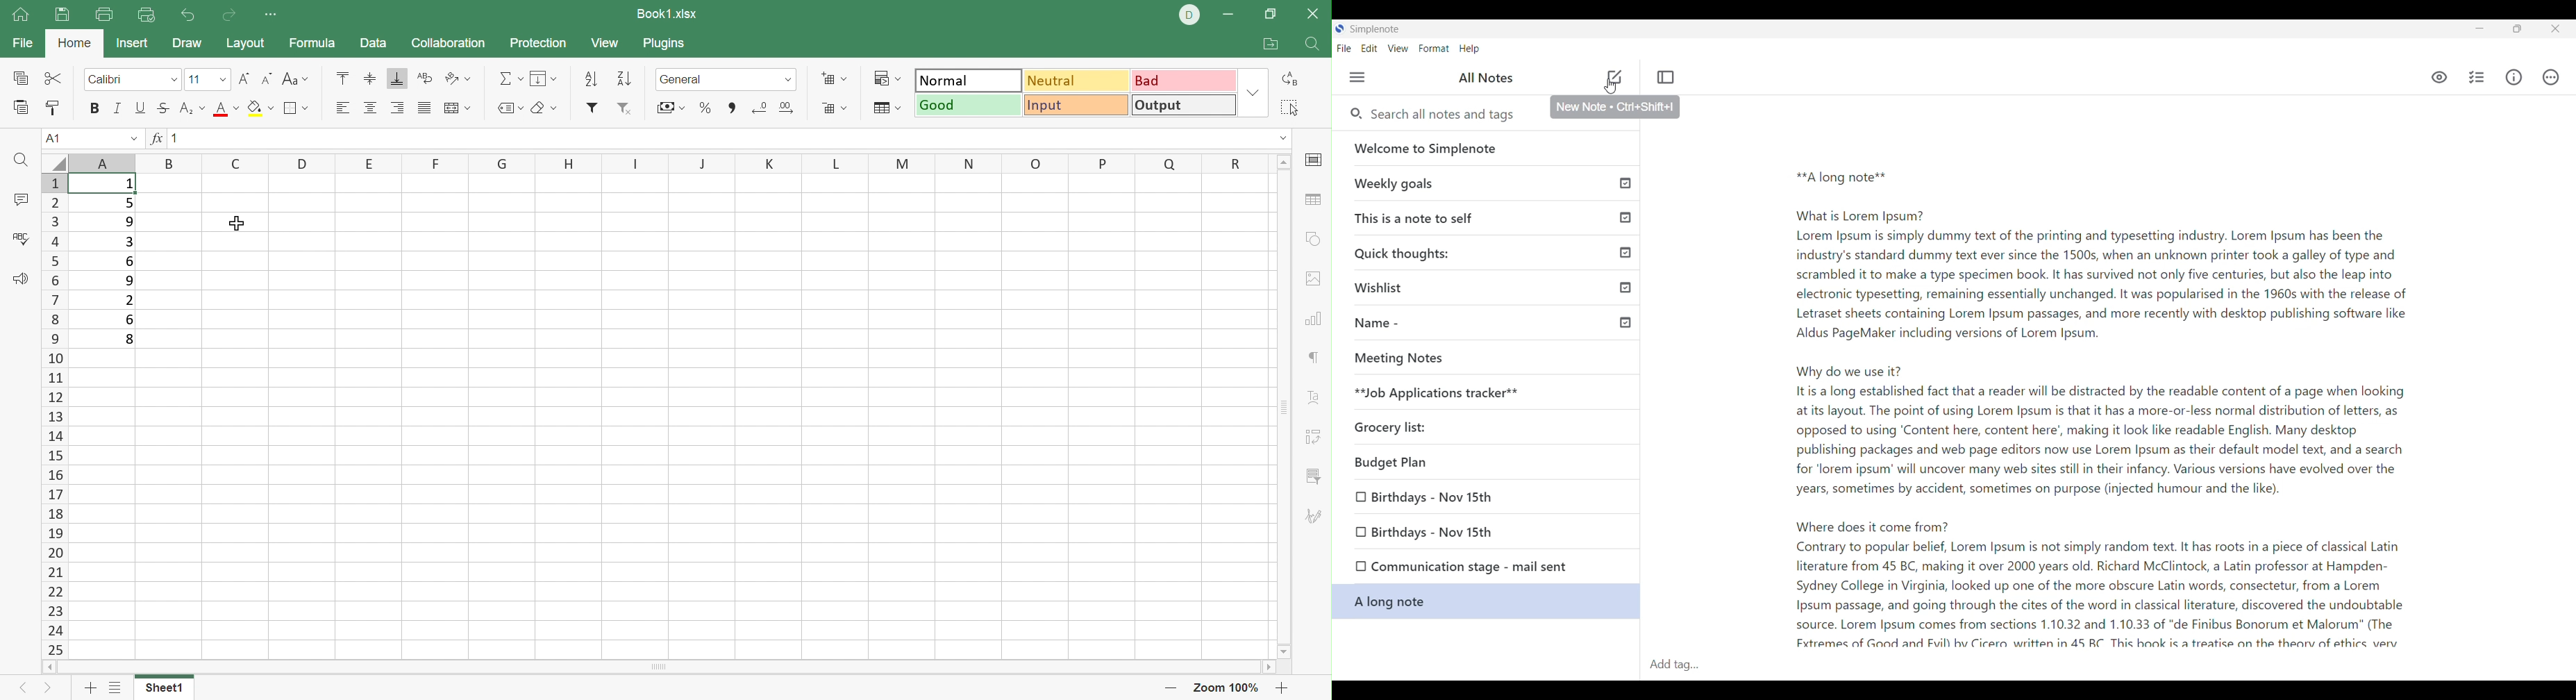 The image size is (2576, 700). Describe the element at coordinates (2514, 77) in the screenshot. I see `Info` at that location.